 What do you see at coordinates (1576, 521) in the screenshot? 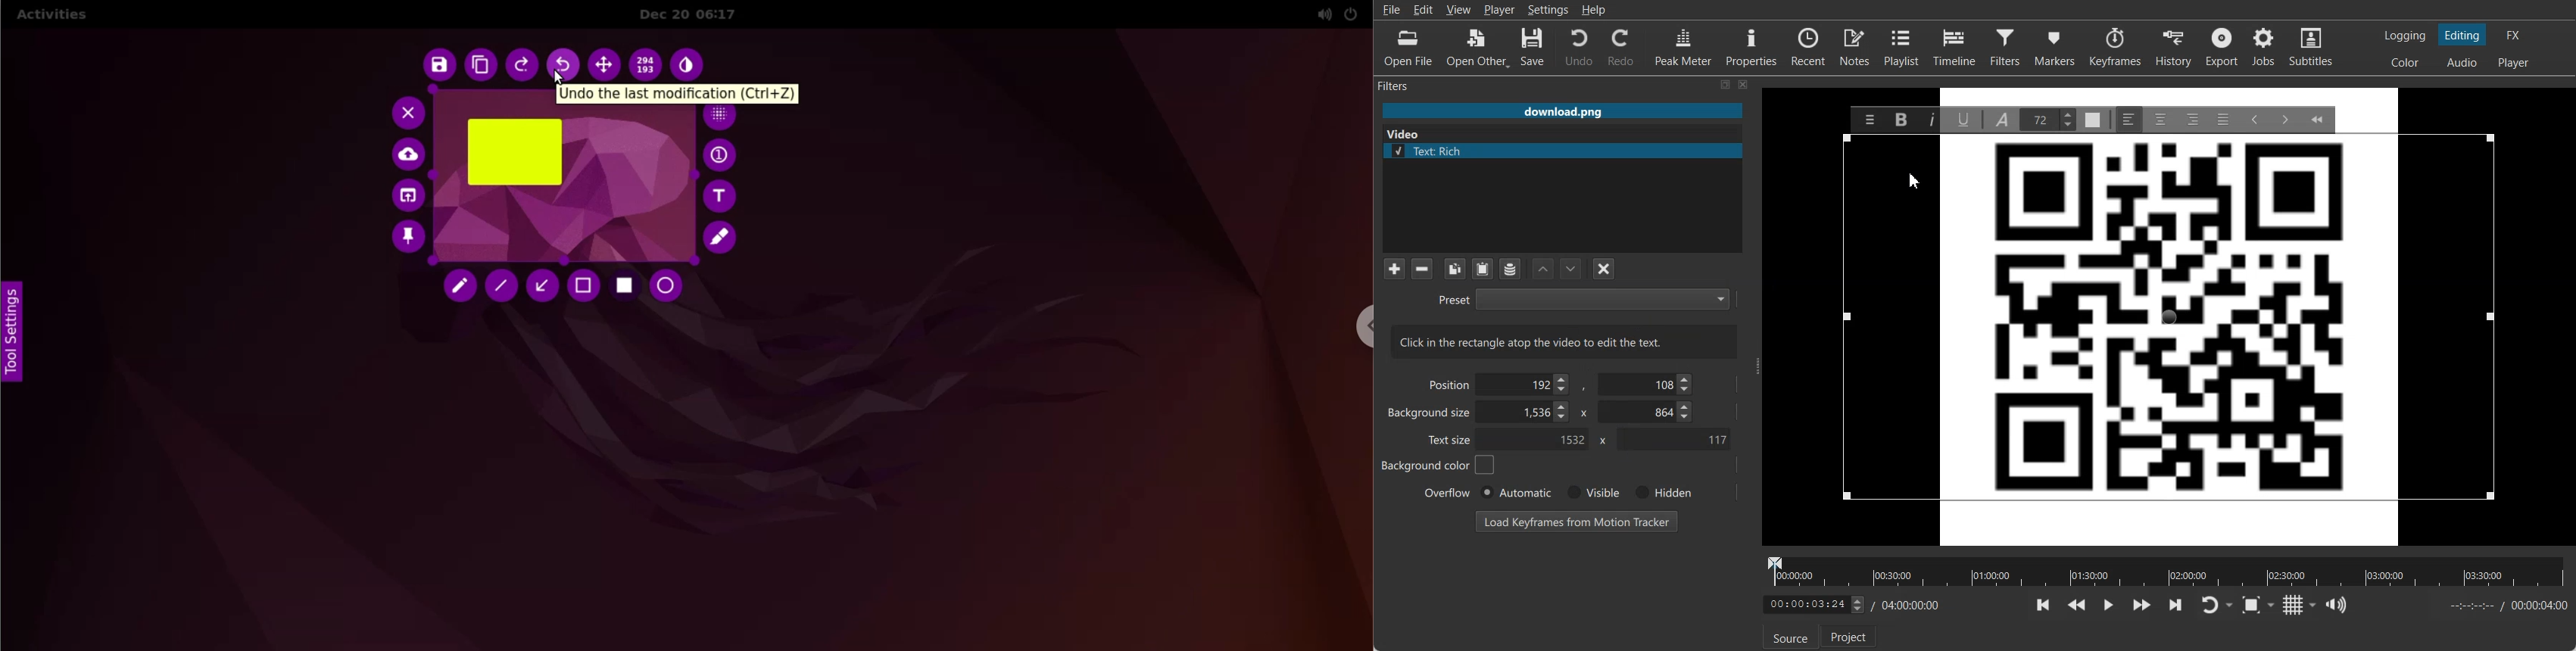
I see `Load Keyframe from Motion Tracker` at bounding box center [1576, 521].